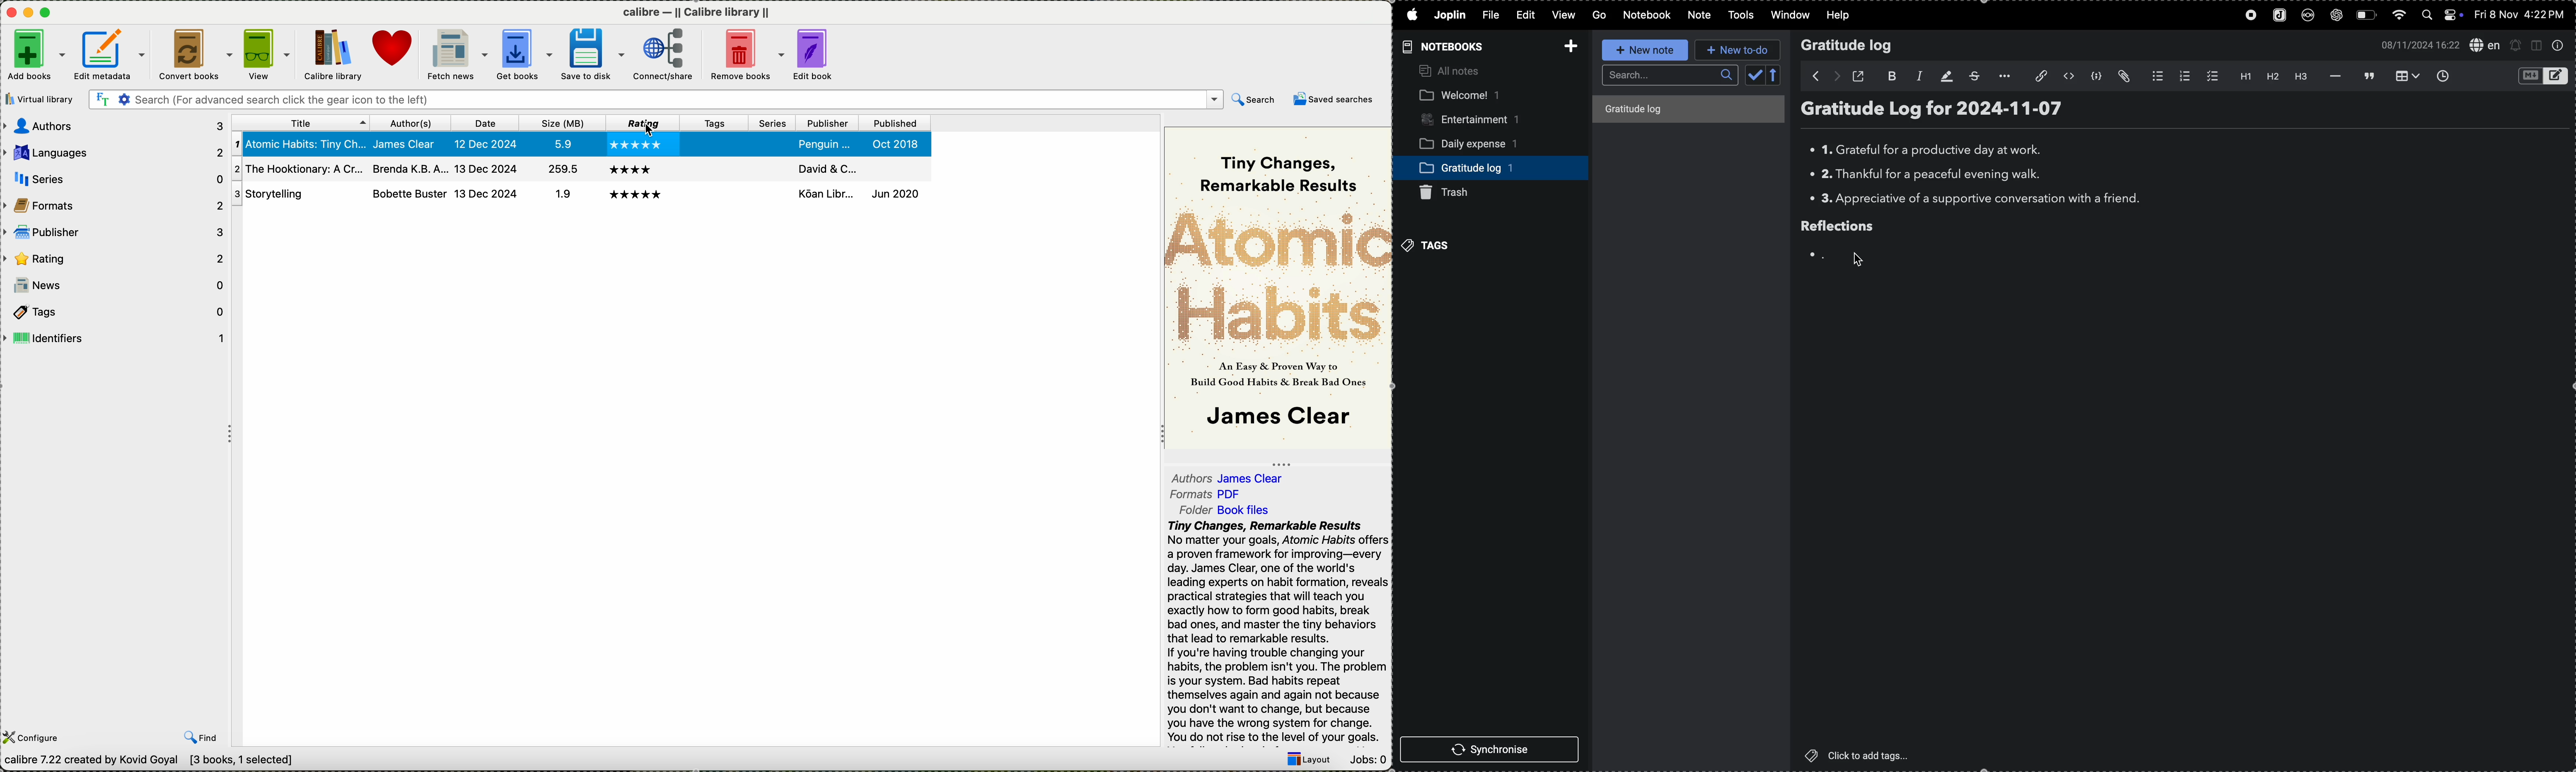 The height and width of the screenshot is (784, 2576). I want to click on table view, so click(2405, 75).